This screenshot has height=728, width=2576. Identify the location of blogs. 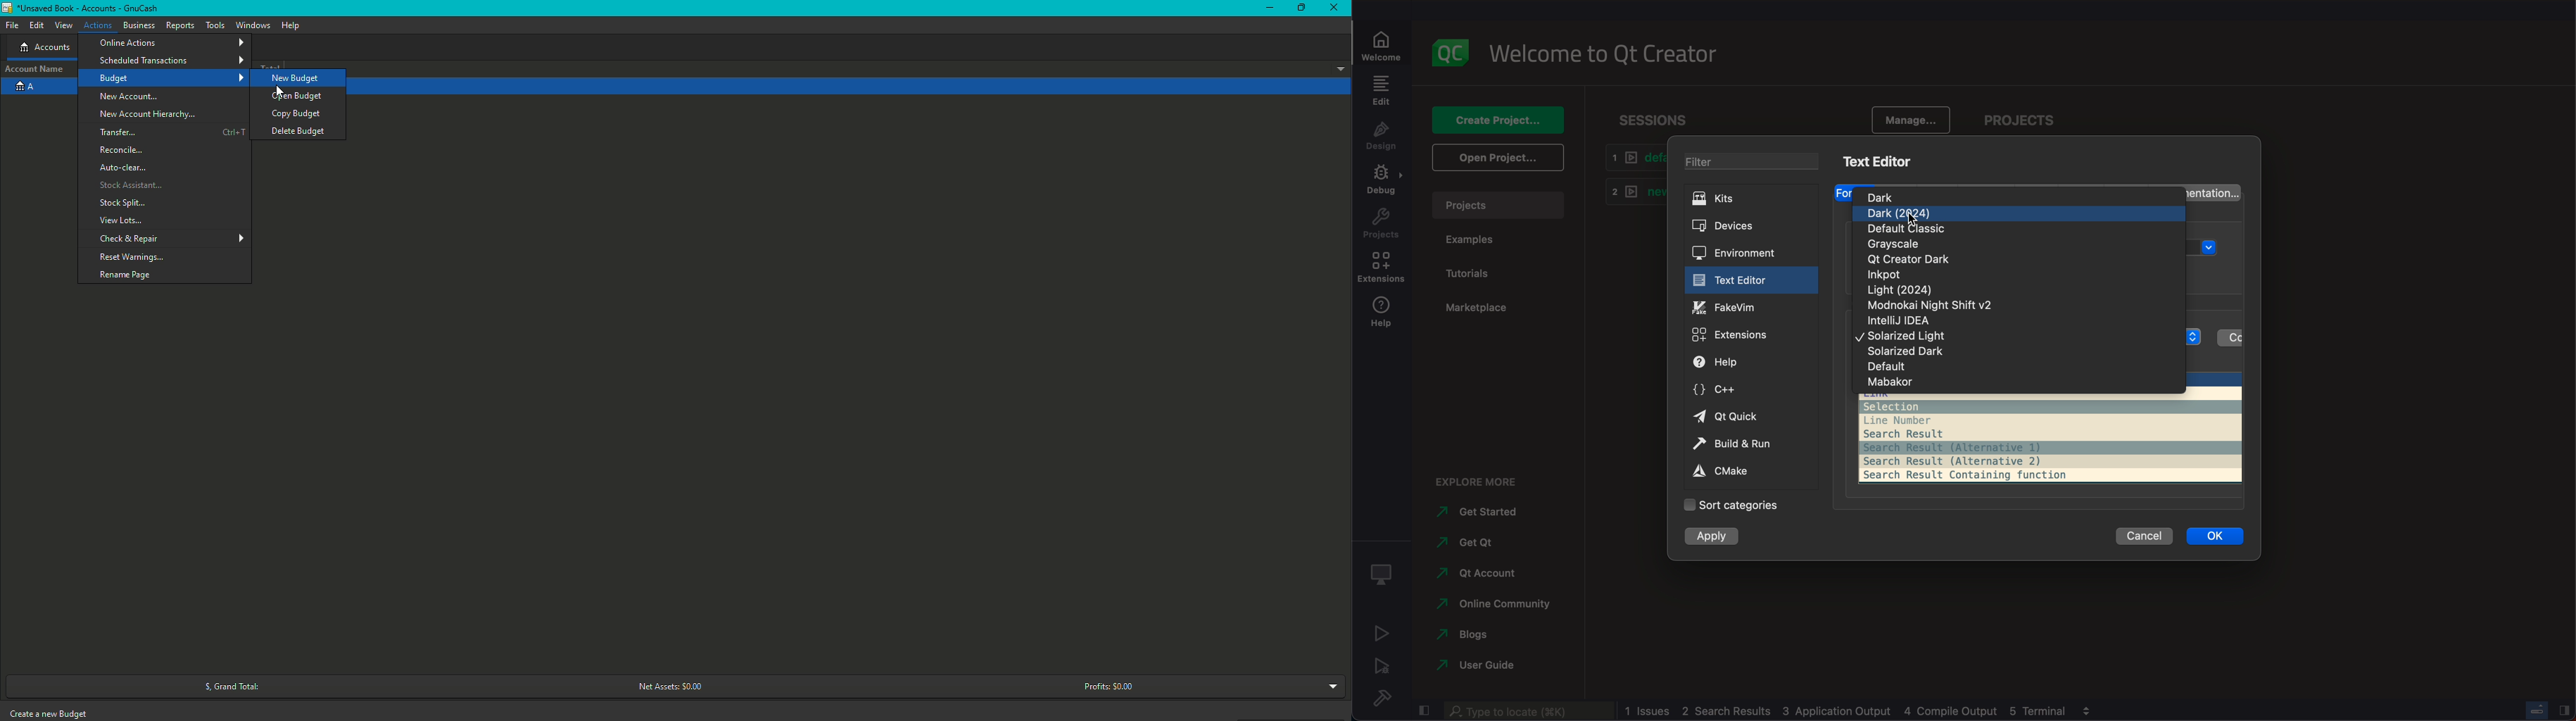
(1463, 635).